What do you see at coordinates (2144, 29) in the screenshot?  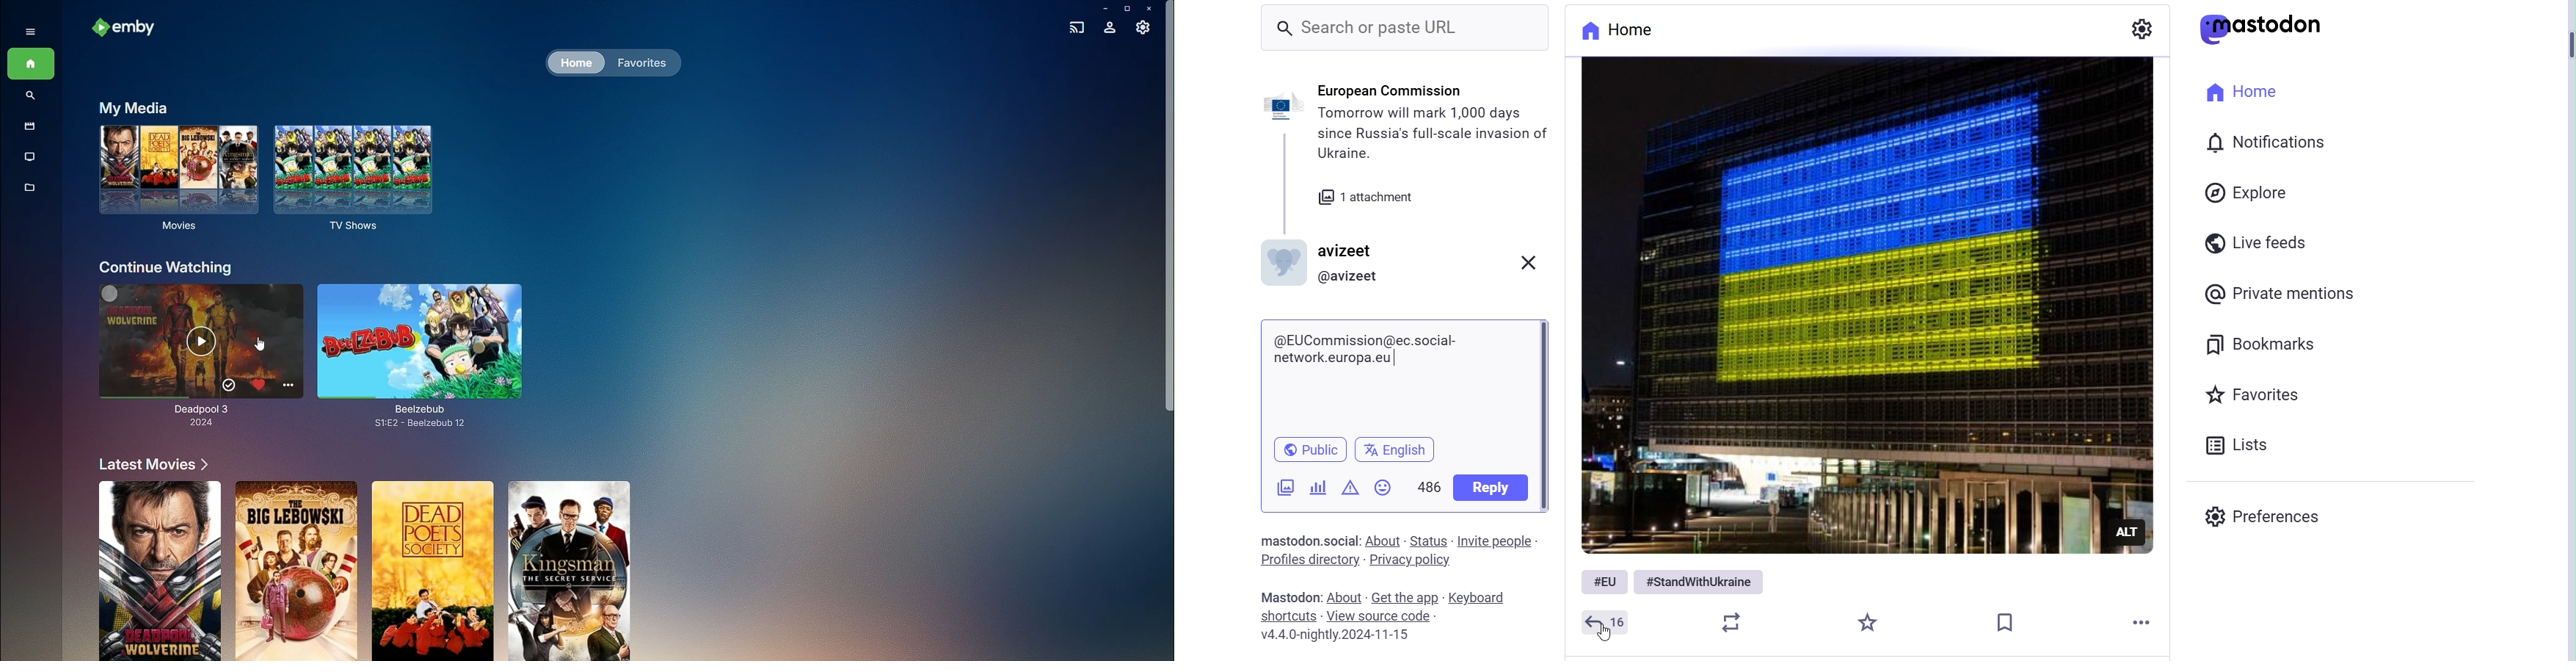 I see `Settings` at bounding box center [2144, 29].